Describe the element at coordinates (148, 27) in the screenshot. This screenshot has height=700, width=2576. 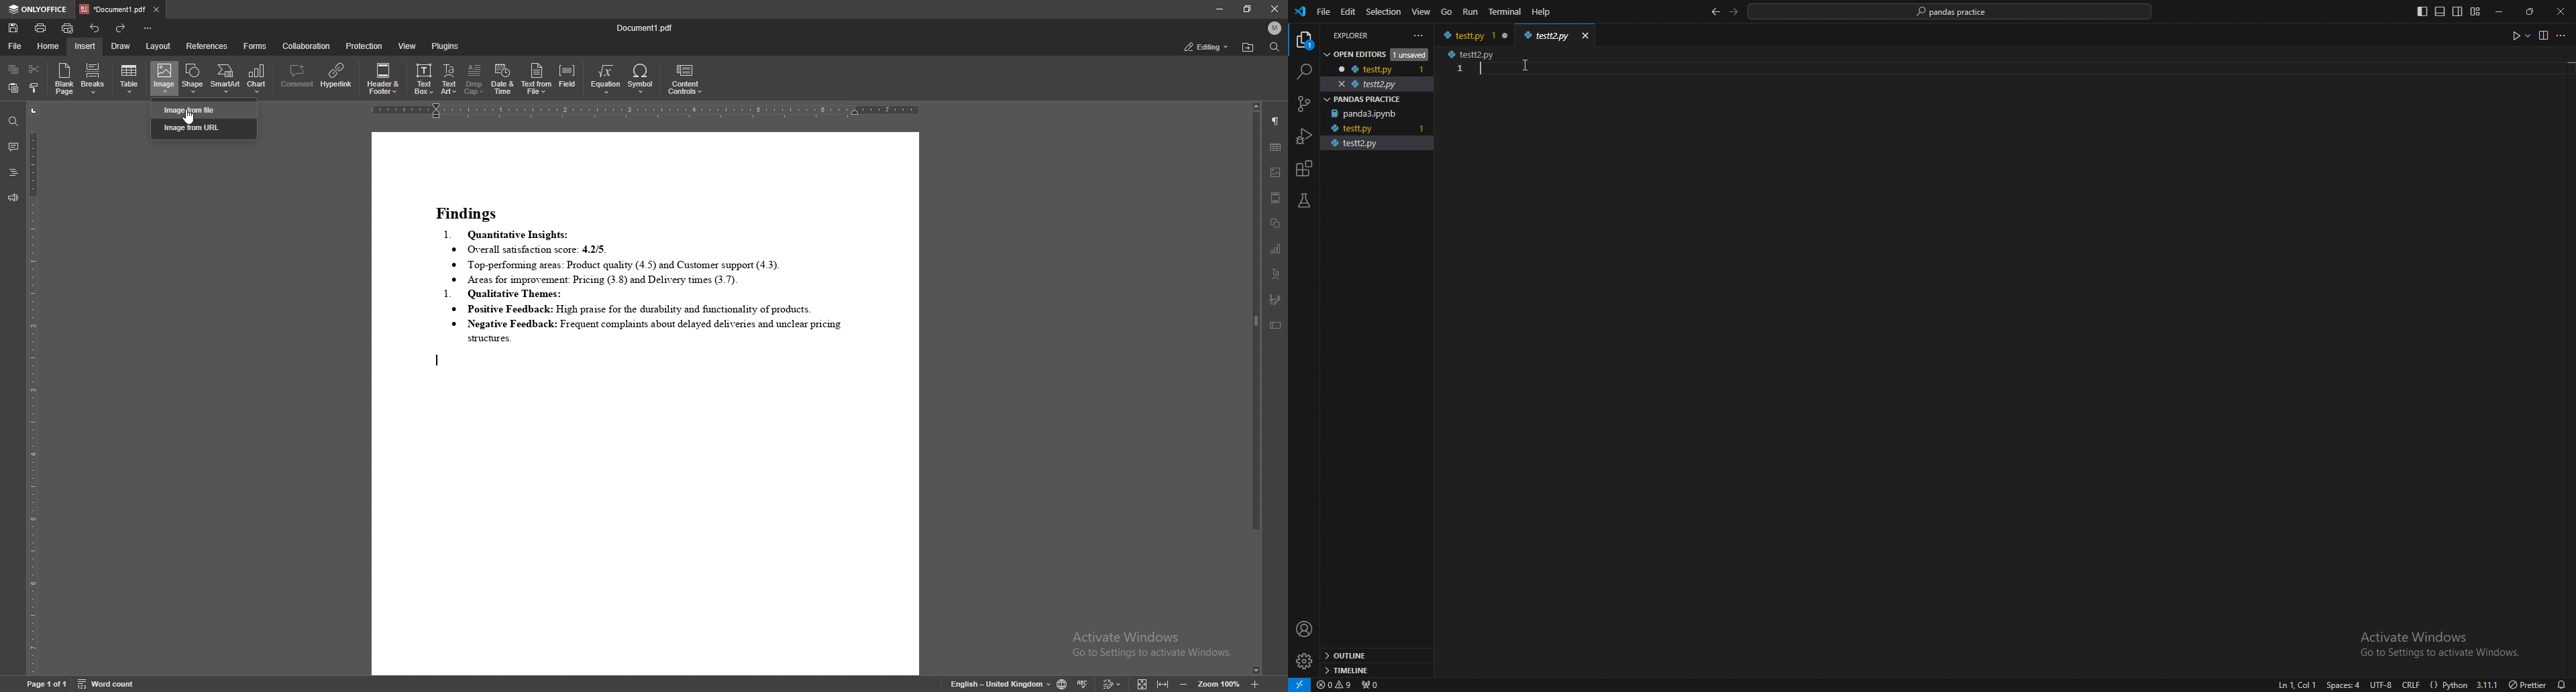
I see `customize toolbar` at that location.